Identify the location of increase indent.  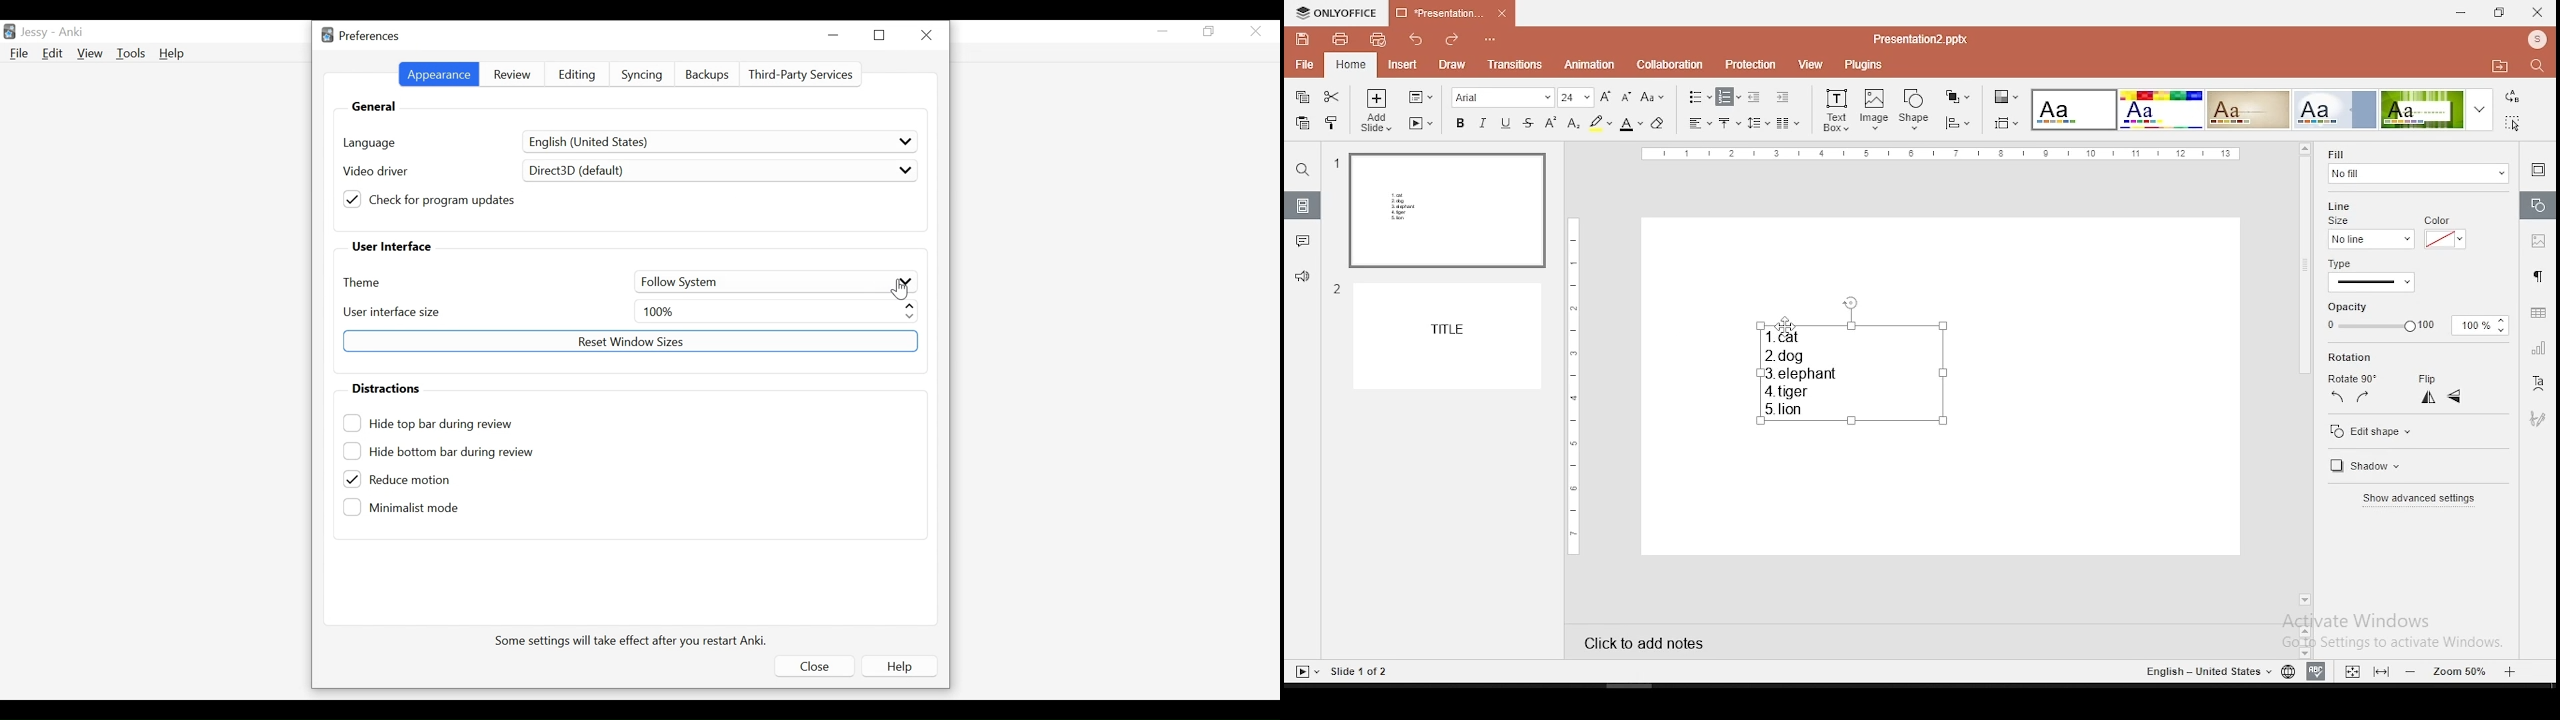
(1783, 96).